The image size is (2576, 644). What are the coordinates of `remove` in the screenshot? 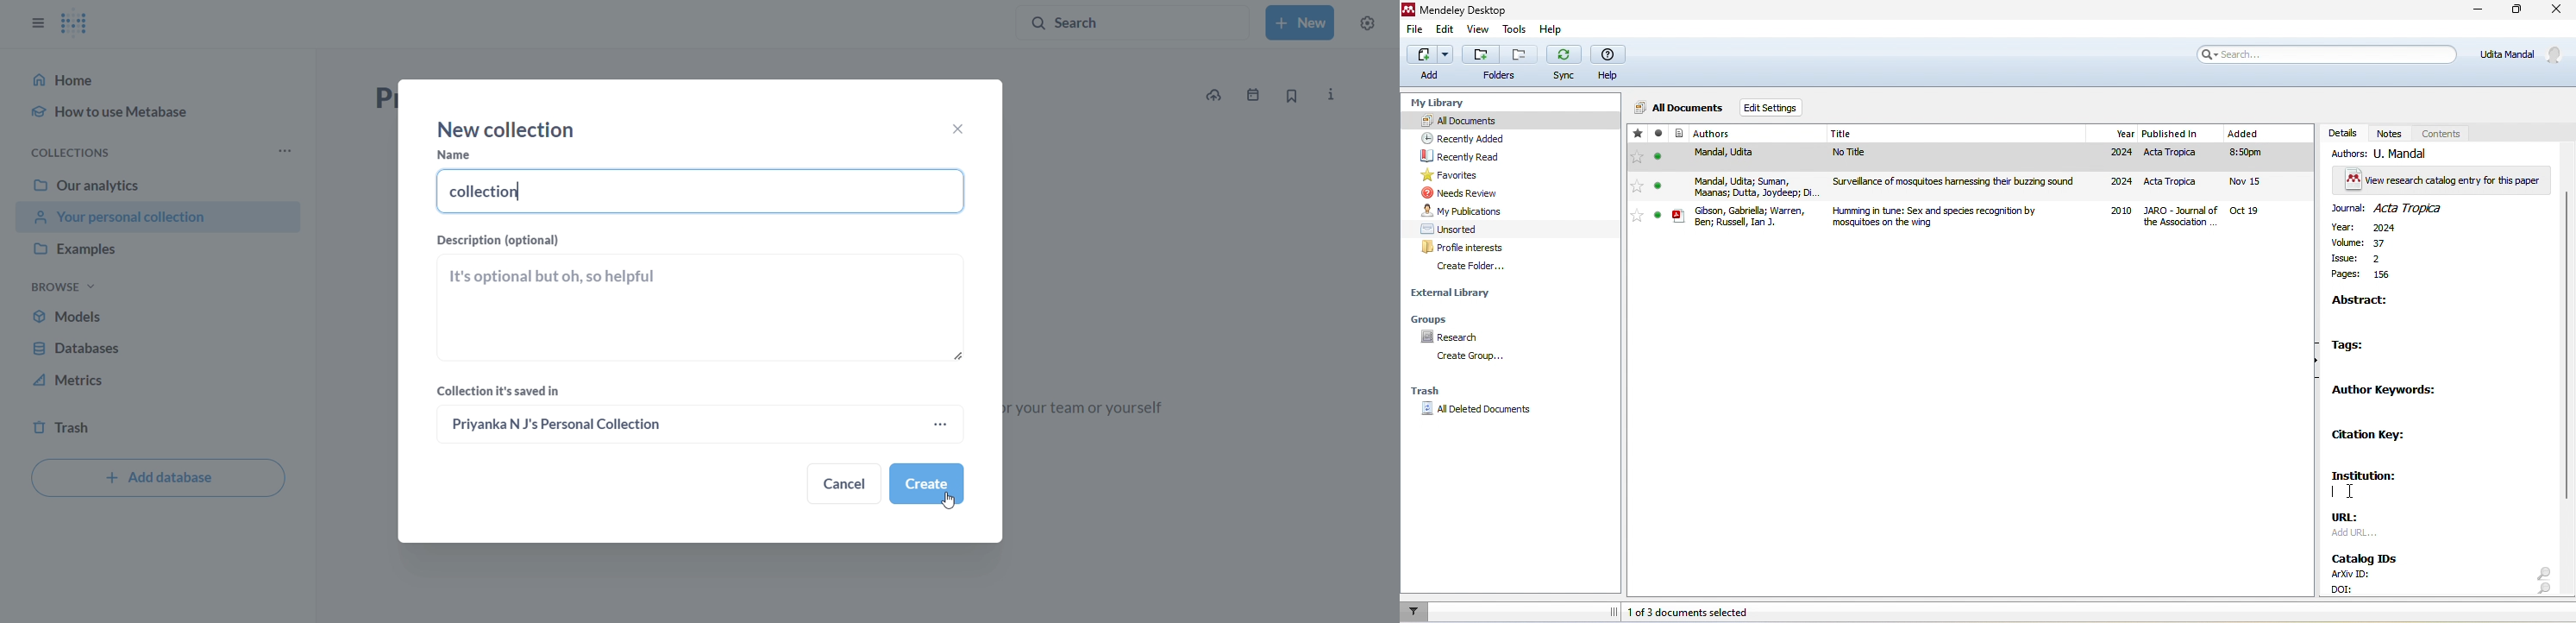 It's located at (1519, 54).